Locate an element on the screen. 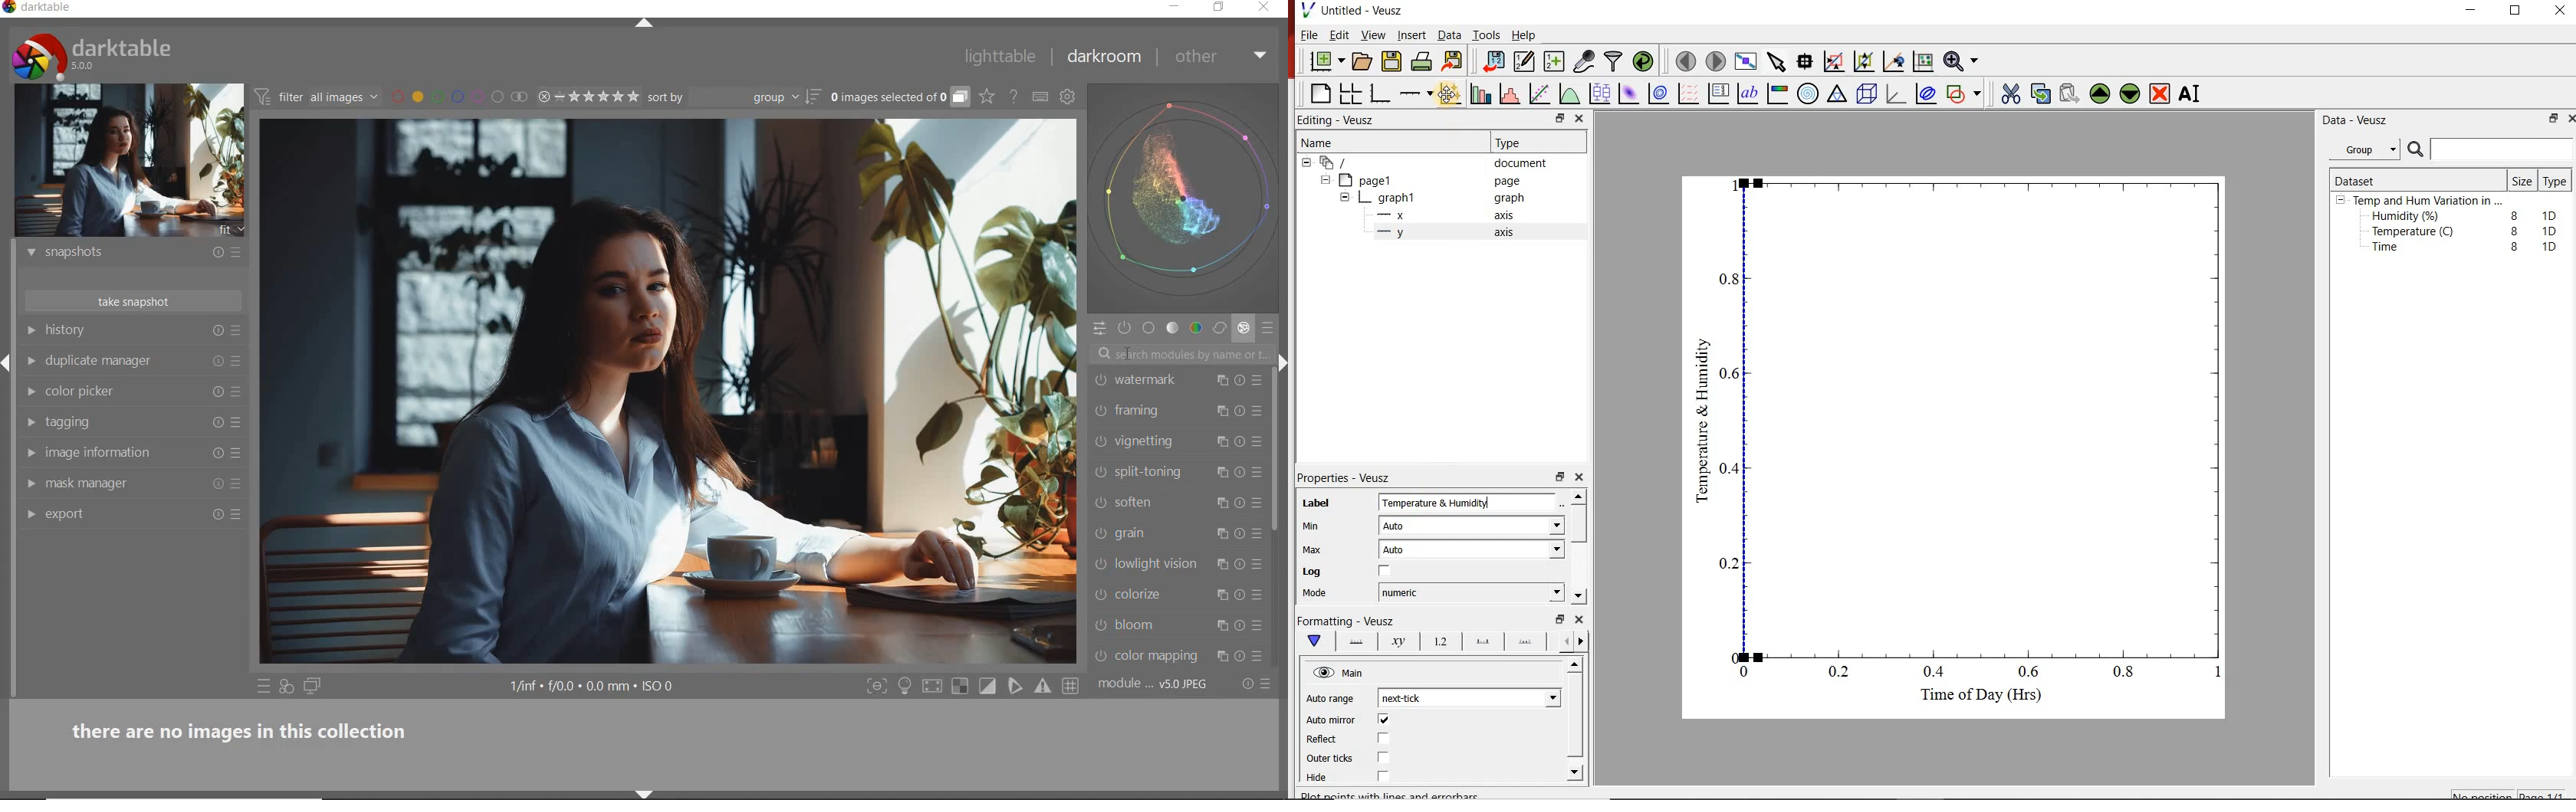 This screenshot has height=812, width=2576. visible (click to hide, set Hide to true) is located at coordinates (1322, 674).